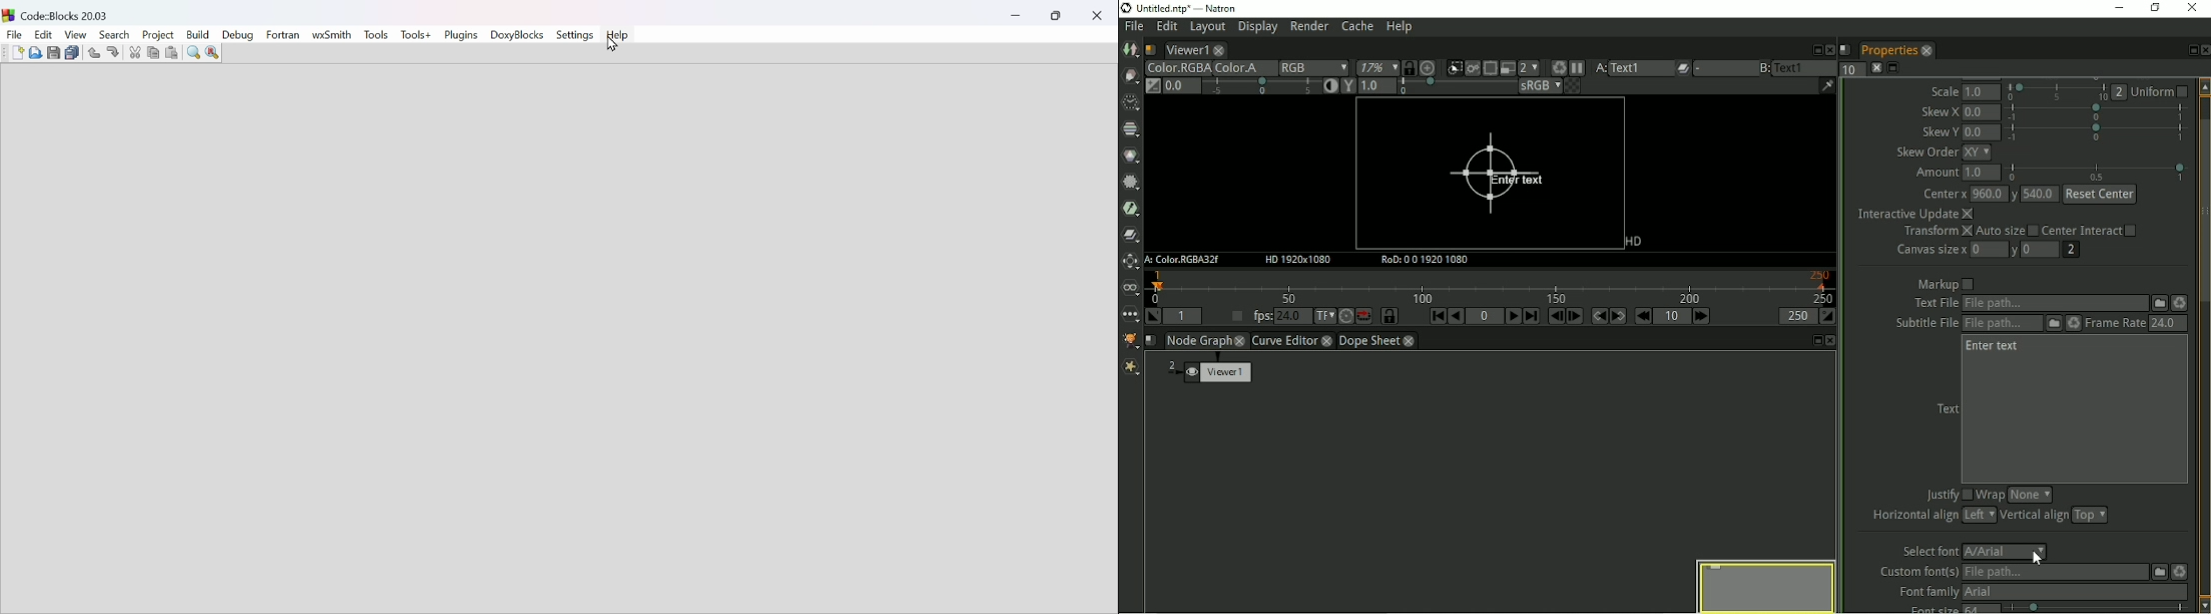  I want to click on Close, so click(1096, 17).